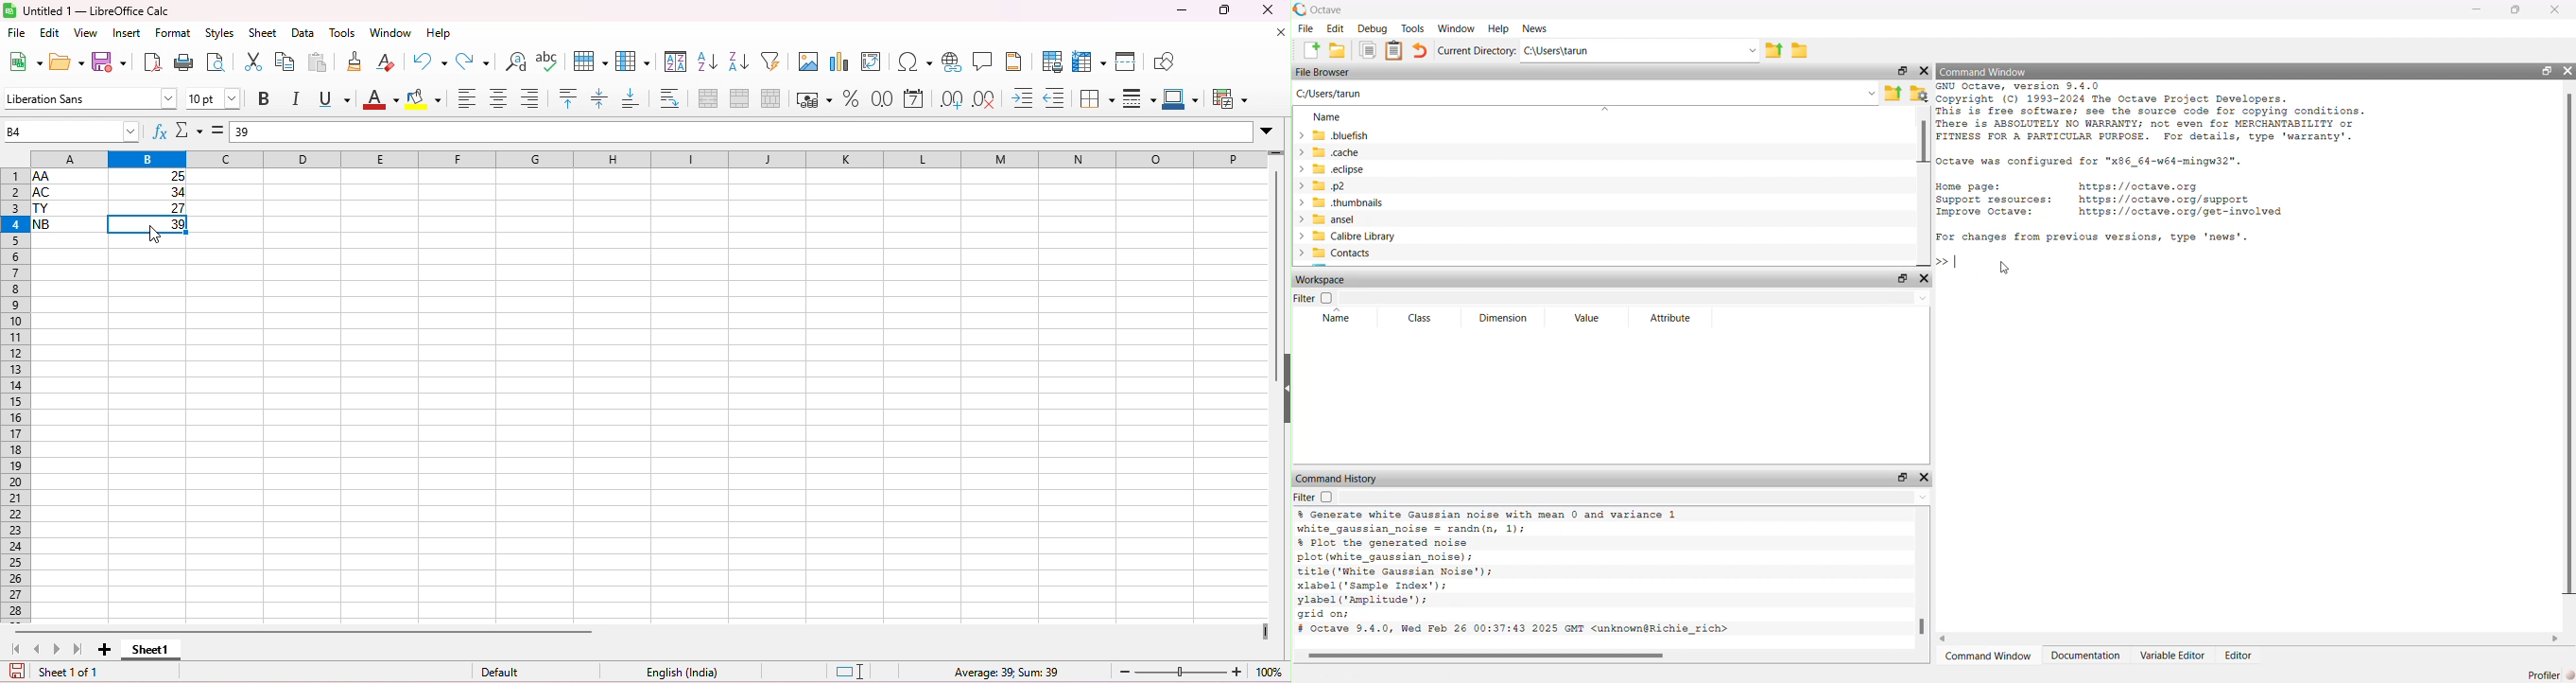 The height and width of the screenshot is (700, 2576). I want to click on drop down, so click(1269, 130).